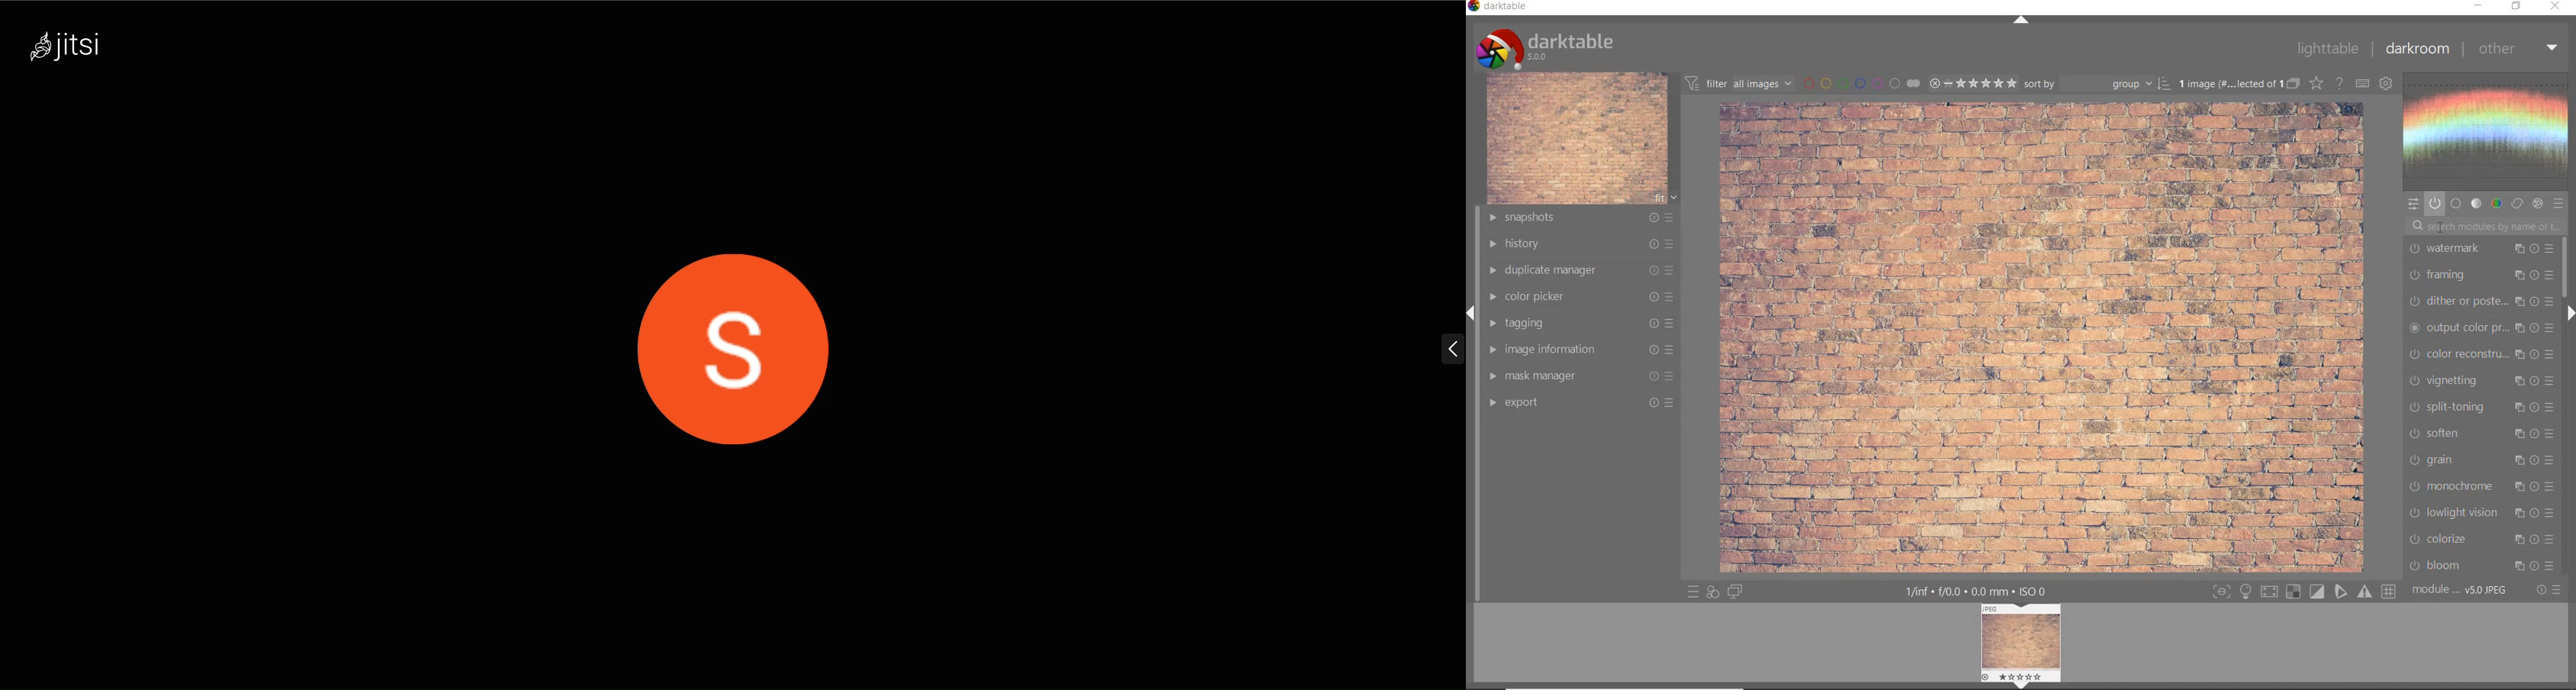 Image resolution: width=2576 pixels, height=700 pixels. What do you see at coordinates (1583, 323) in the screenshot?
I see `tagging` at bounding box center [1583, 323].